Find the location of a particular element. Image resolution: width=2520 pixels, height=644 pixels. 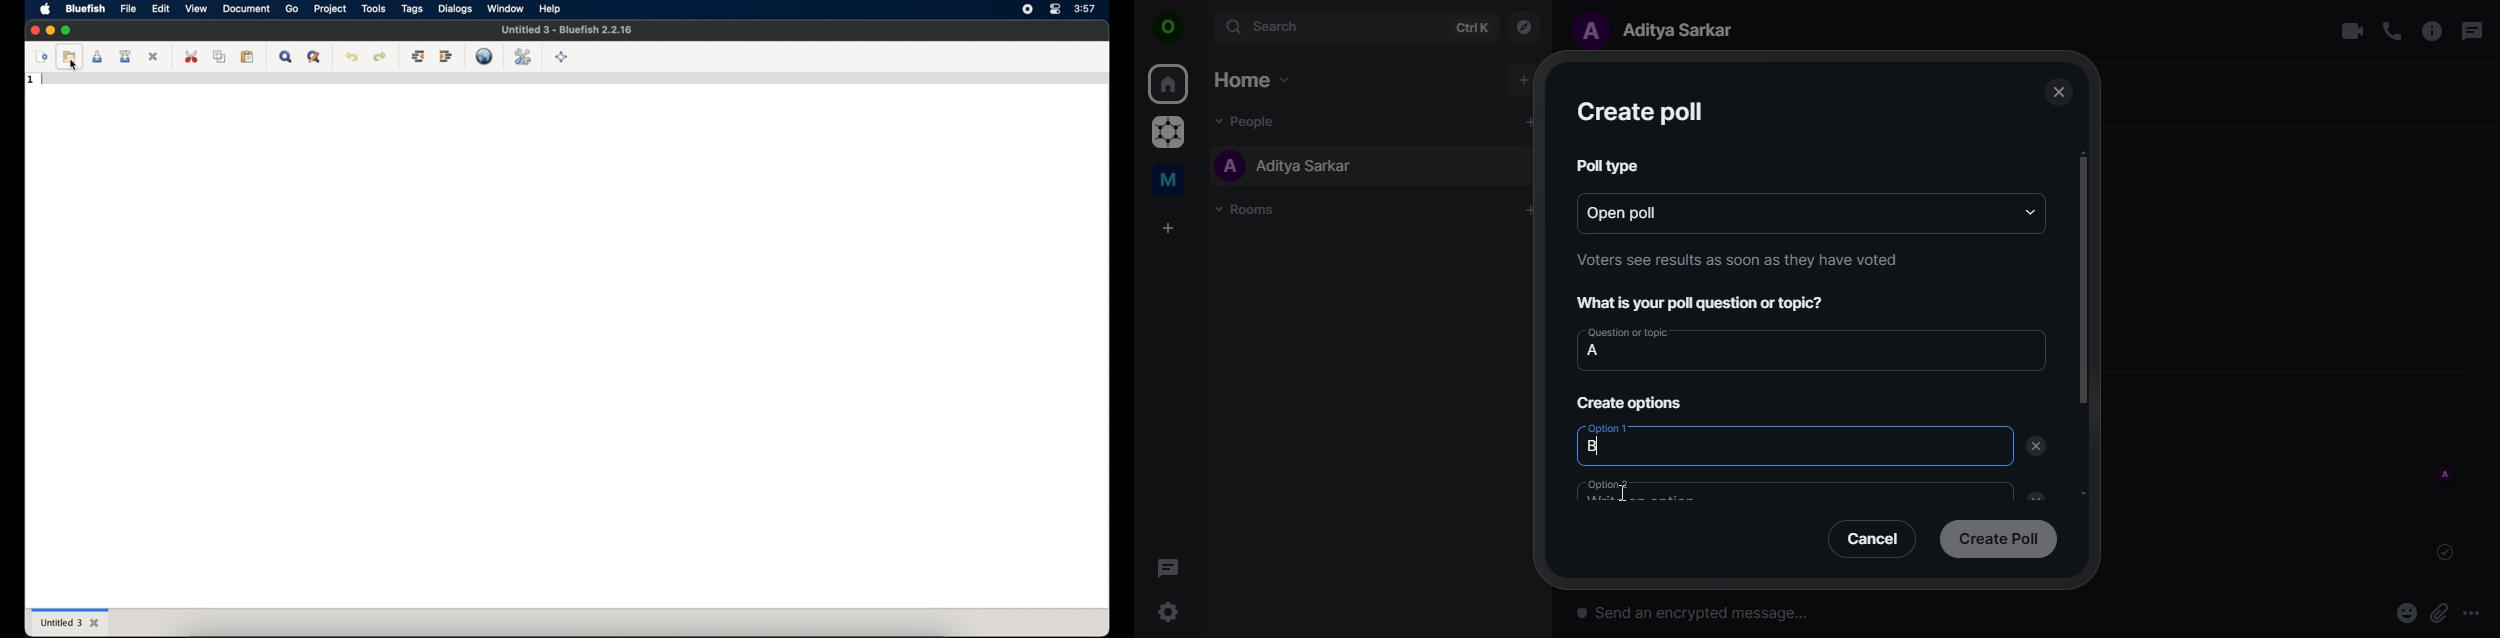

edit preferences is located at coordinates (522, 56).